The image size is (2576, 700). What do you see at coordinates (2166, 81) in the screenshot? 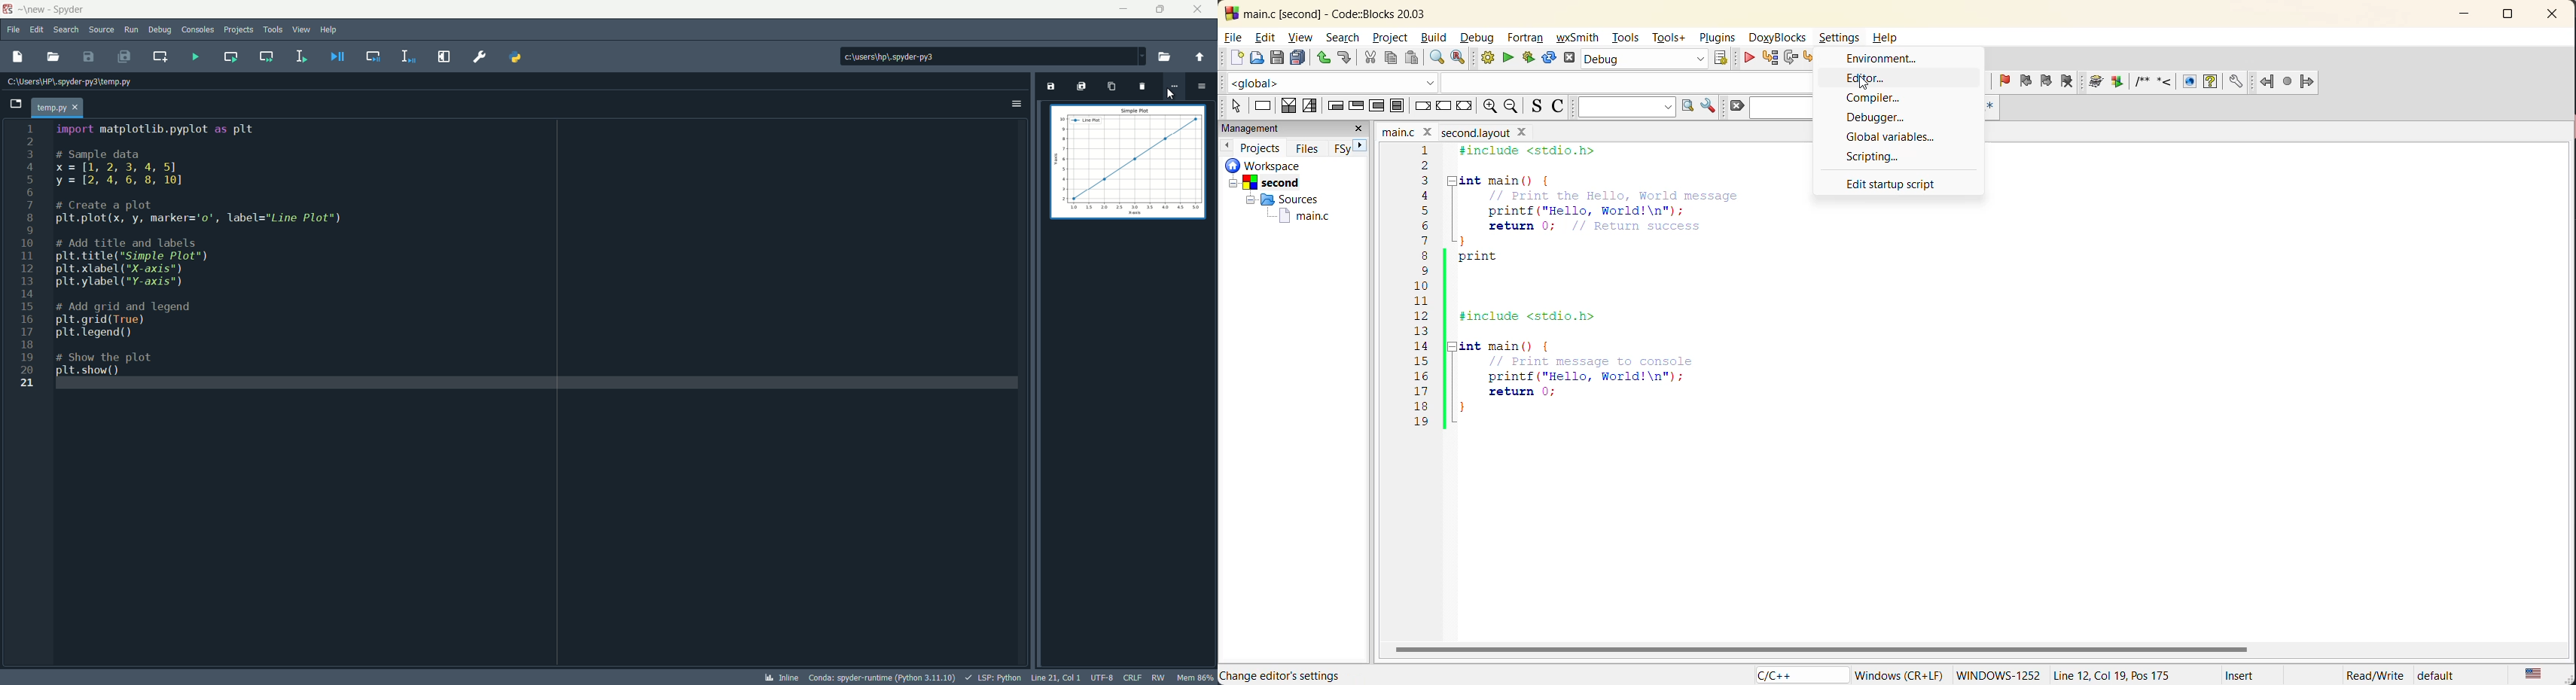
I see `doxyblocks references` at bounding box center [2166, 81].